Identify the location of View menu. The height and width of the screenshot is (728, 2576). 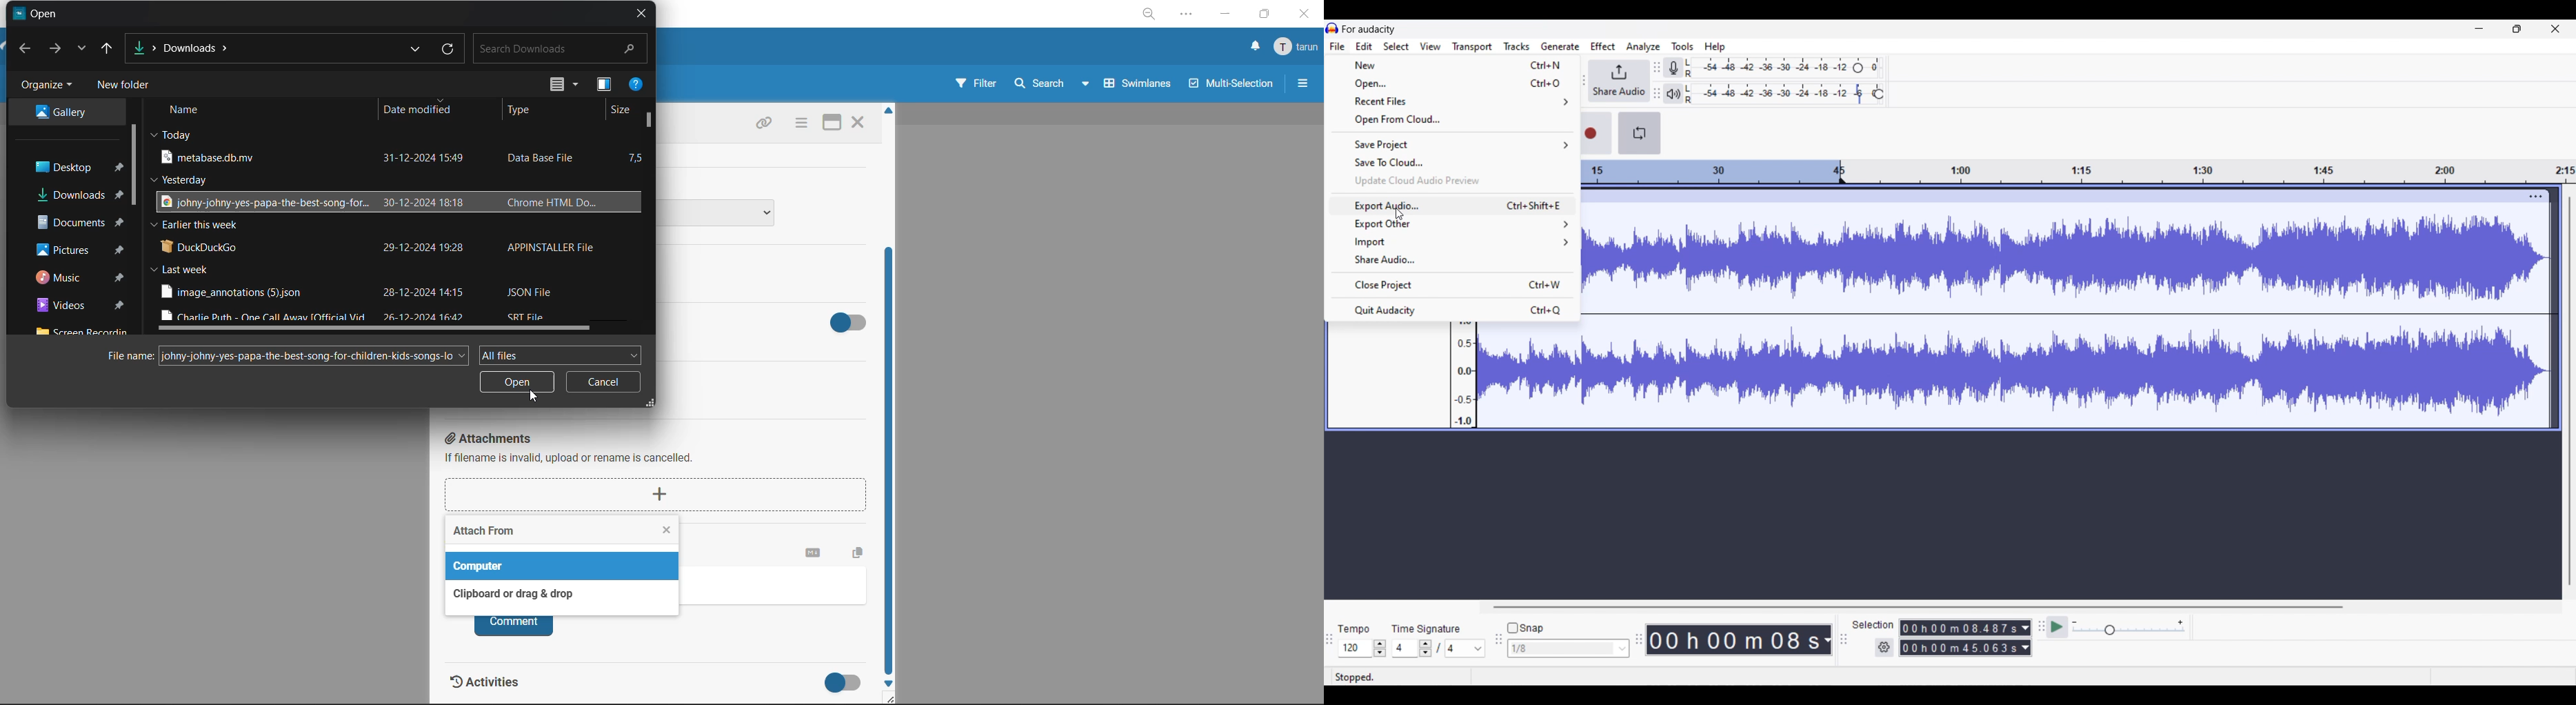
(1431, 46).